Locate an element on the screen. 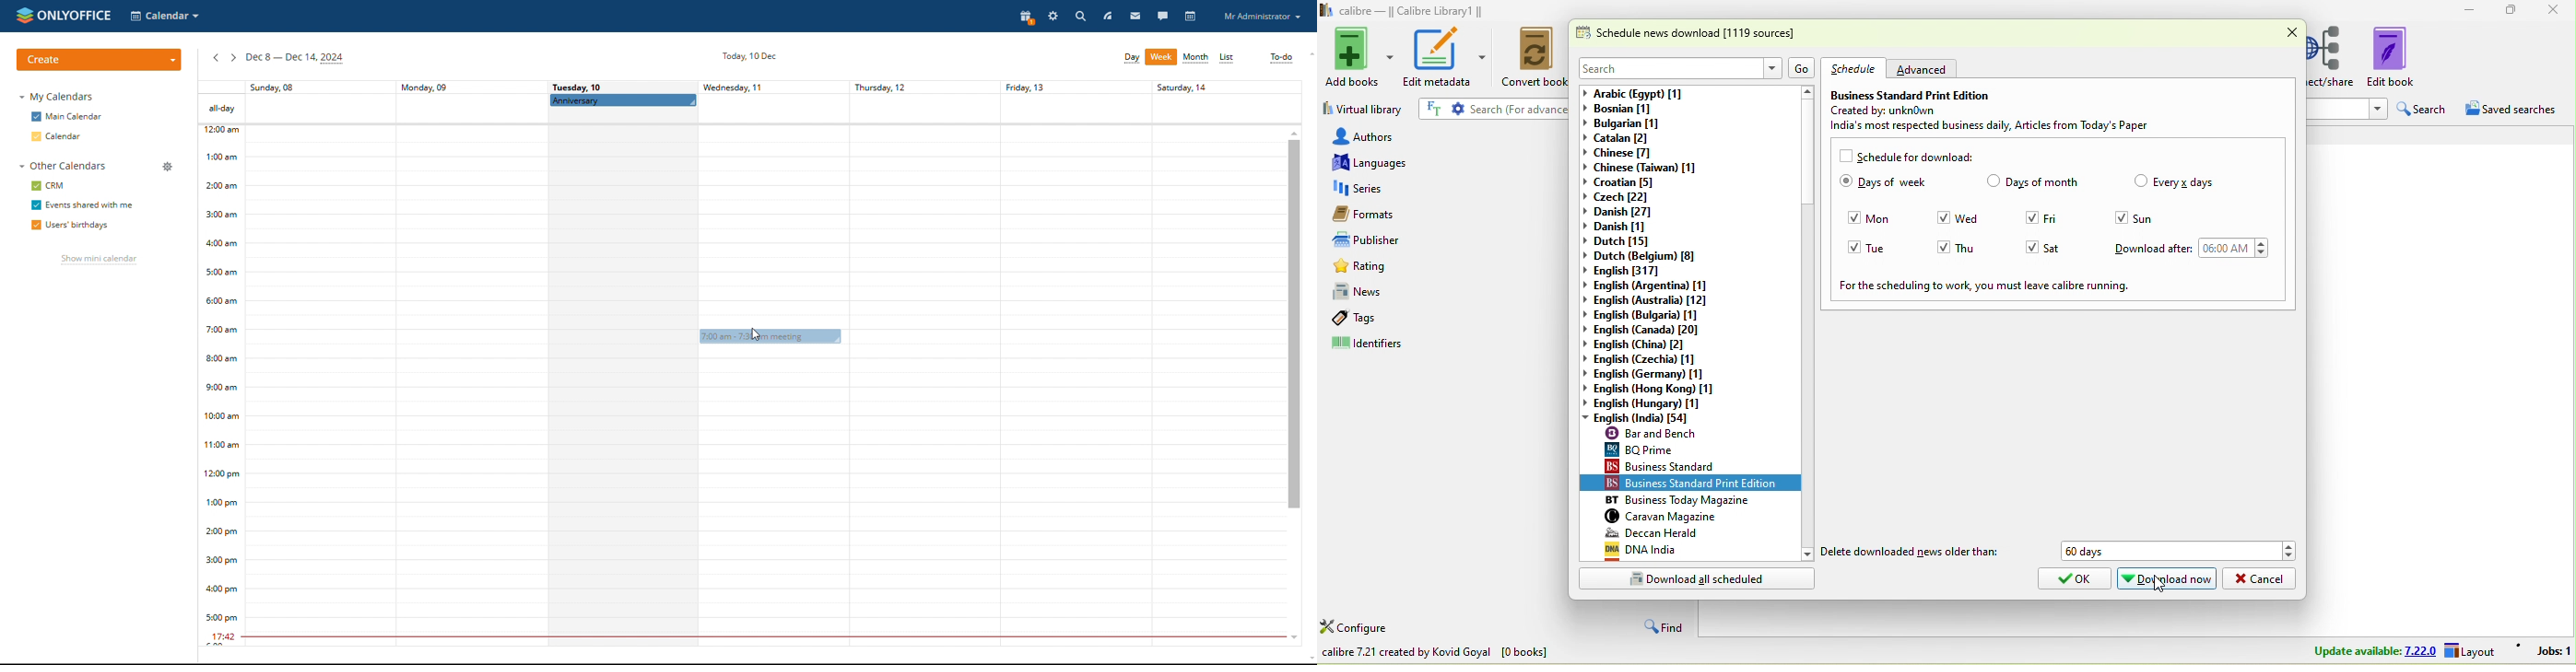 This screenshot has height=672, width=2576. Checkbox is located at coordinates (2029, 248).